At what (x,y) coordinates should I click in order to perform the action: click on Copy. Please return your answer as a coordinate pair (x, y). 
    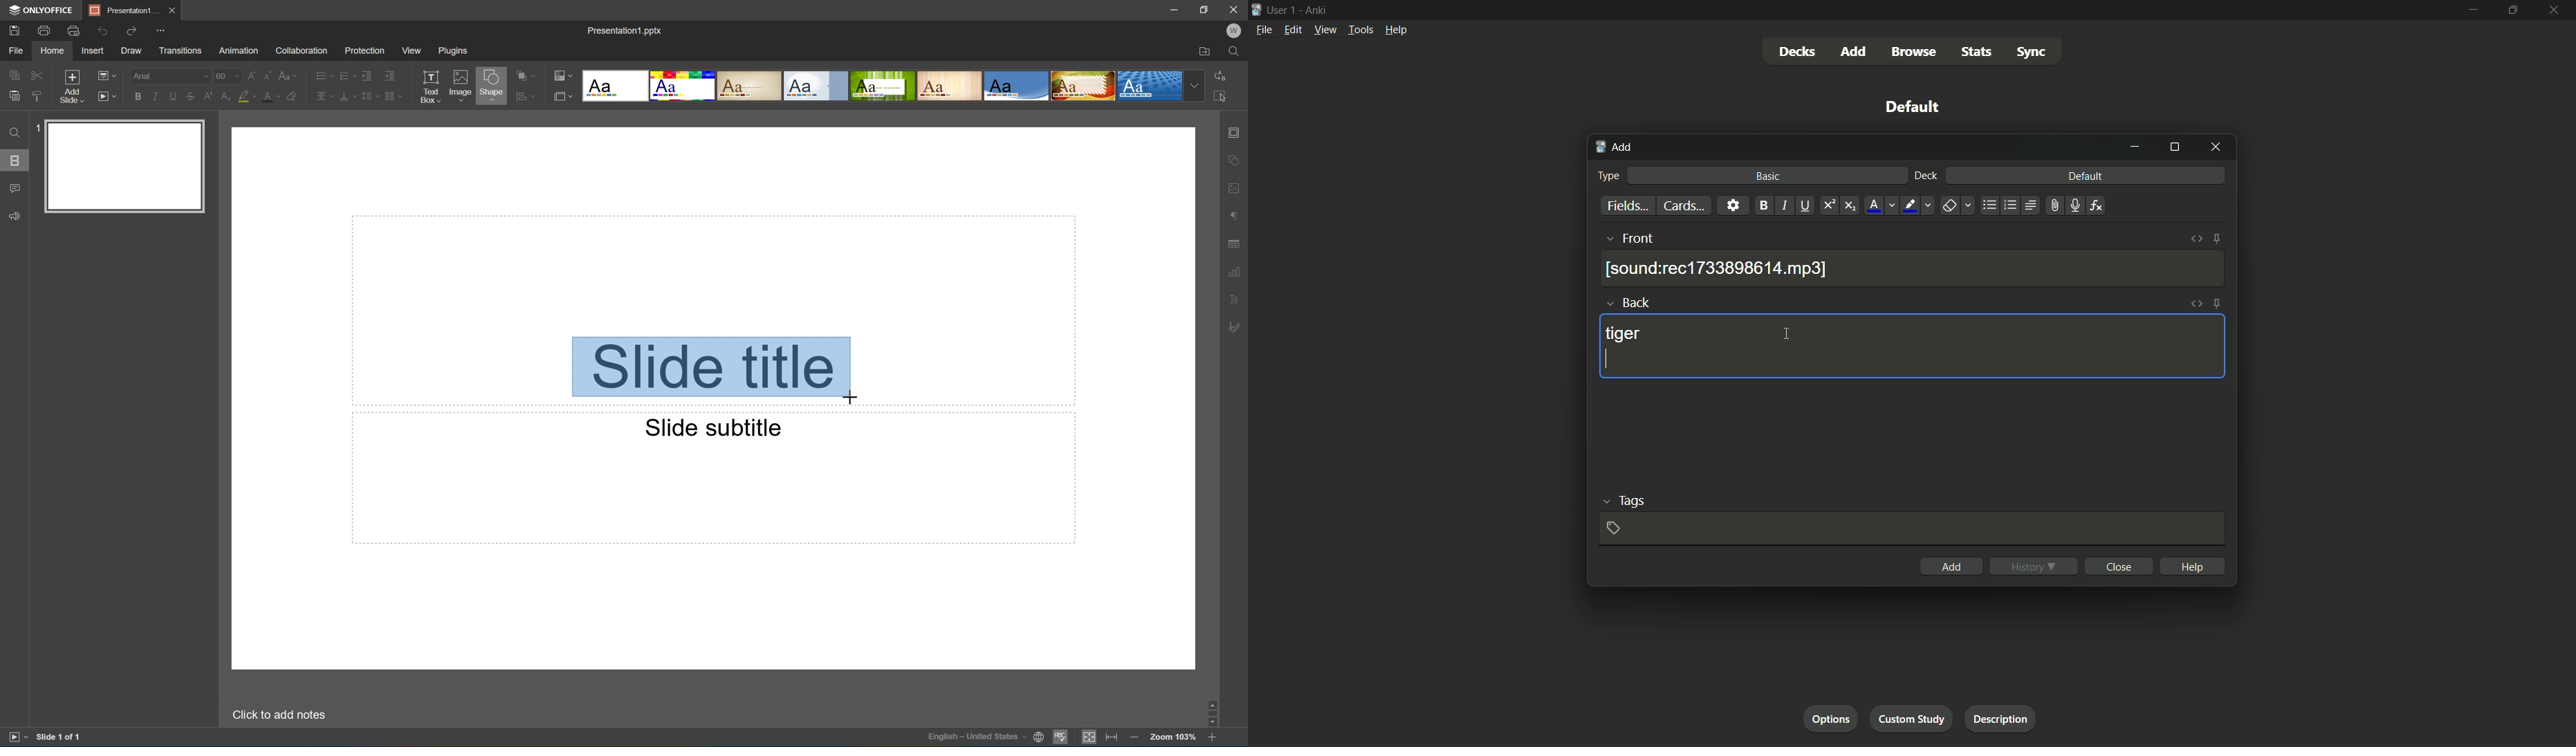
    Looking at the image, I should click on (15, 73).